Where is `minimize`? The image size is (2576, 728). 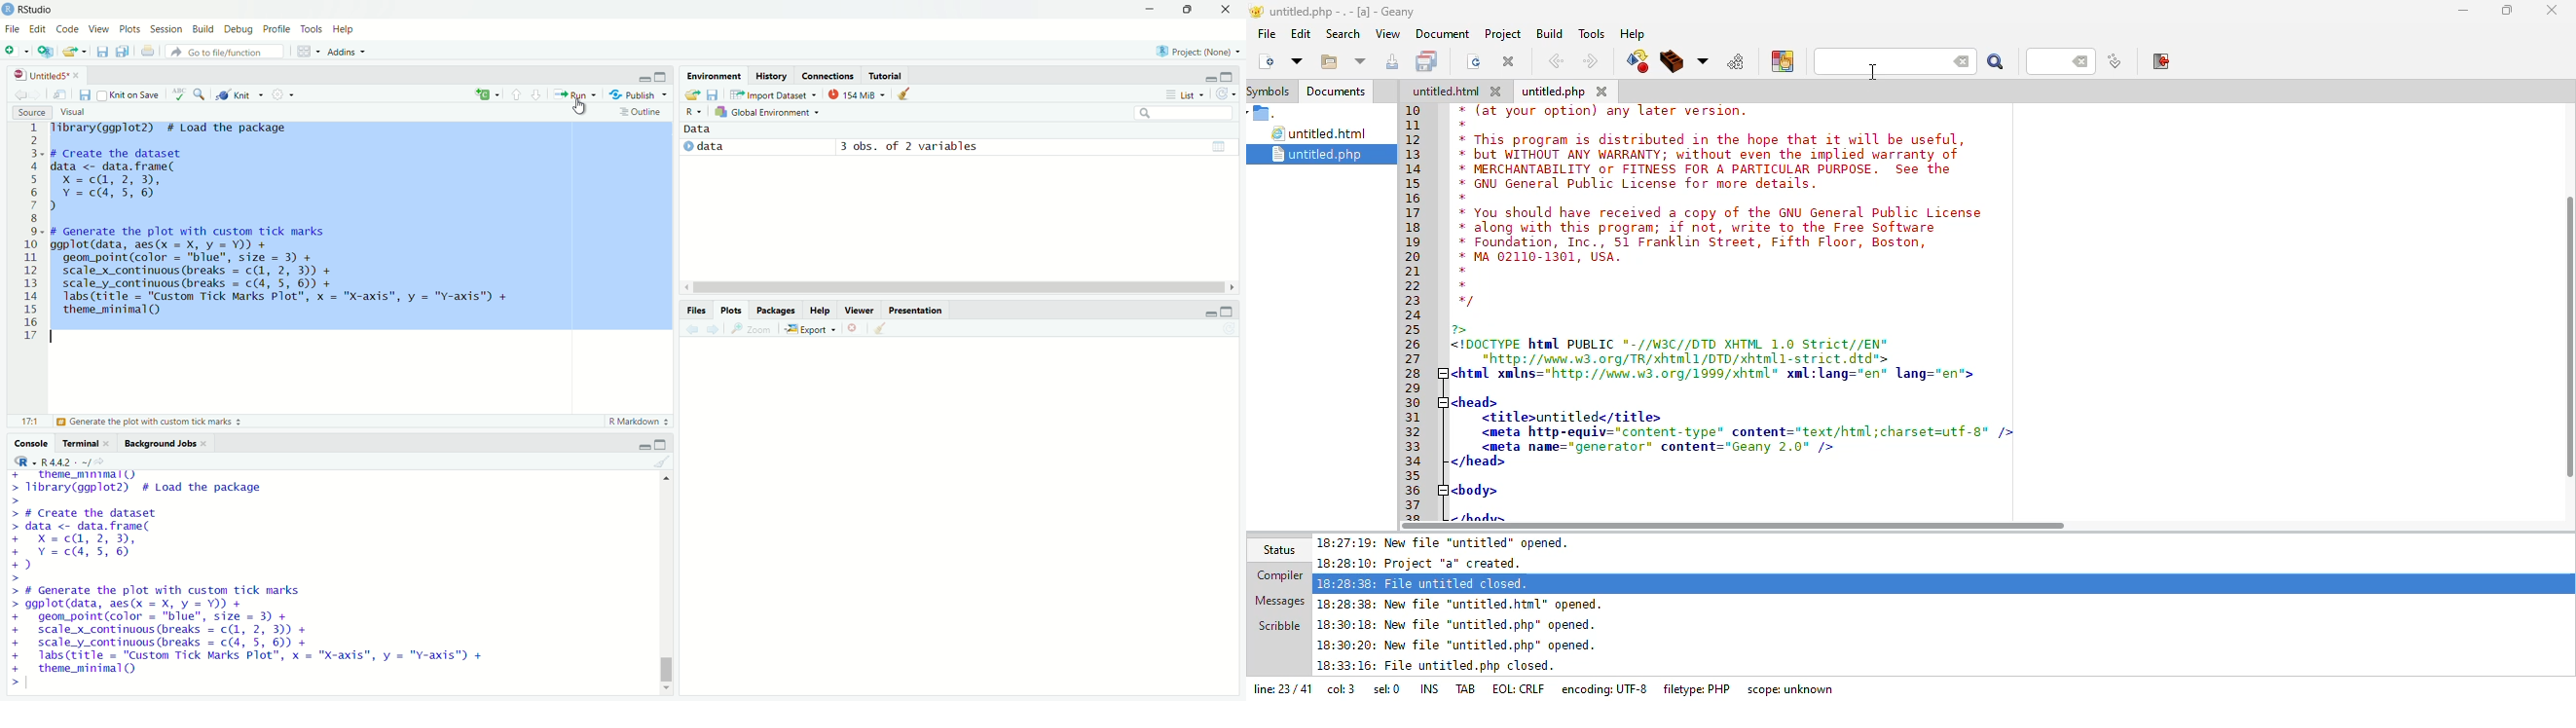
minimize is located at coordinates (1206, 75).